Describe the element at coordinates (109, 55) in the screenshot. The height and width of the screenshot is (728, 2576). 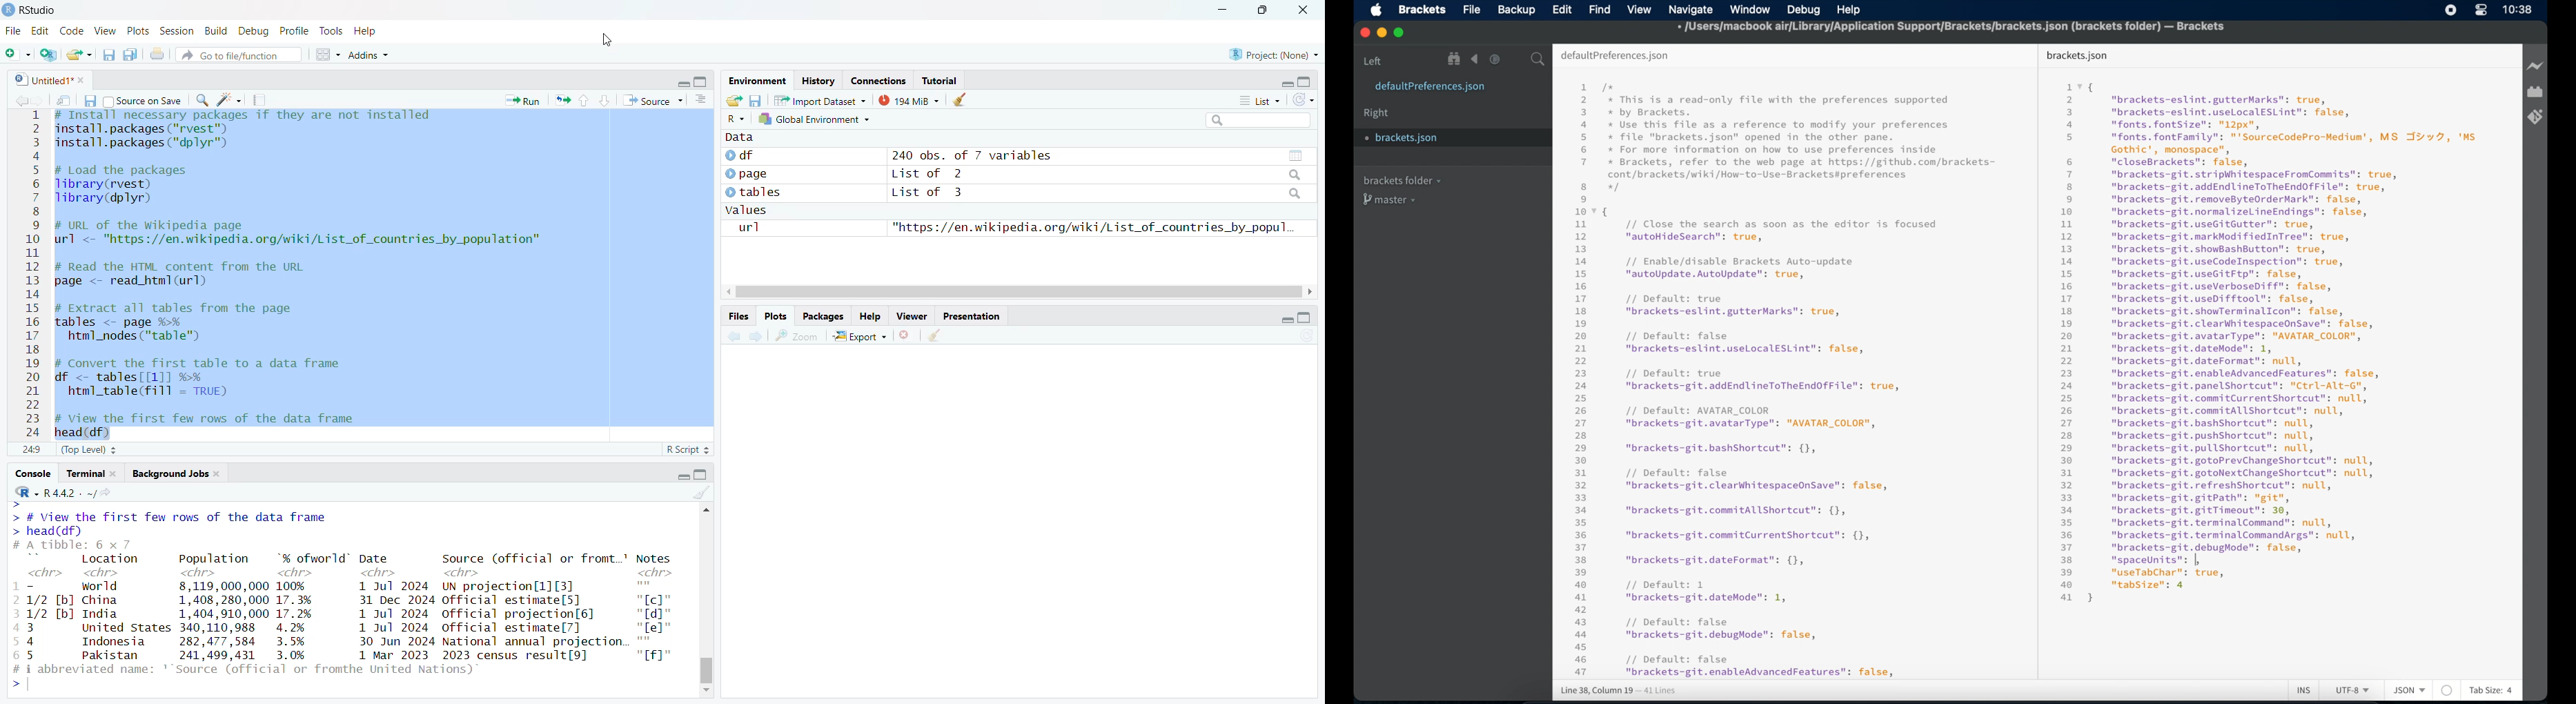
I see `save` at that location.